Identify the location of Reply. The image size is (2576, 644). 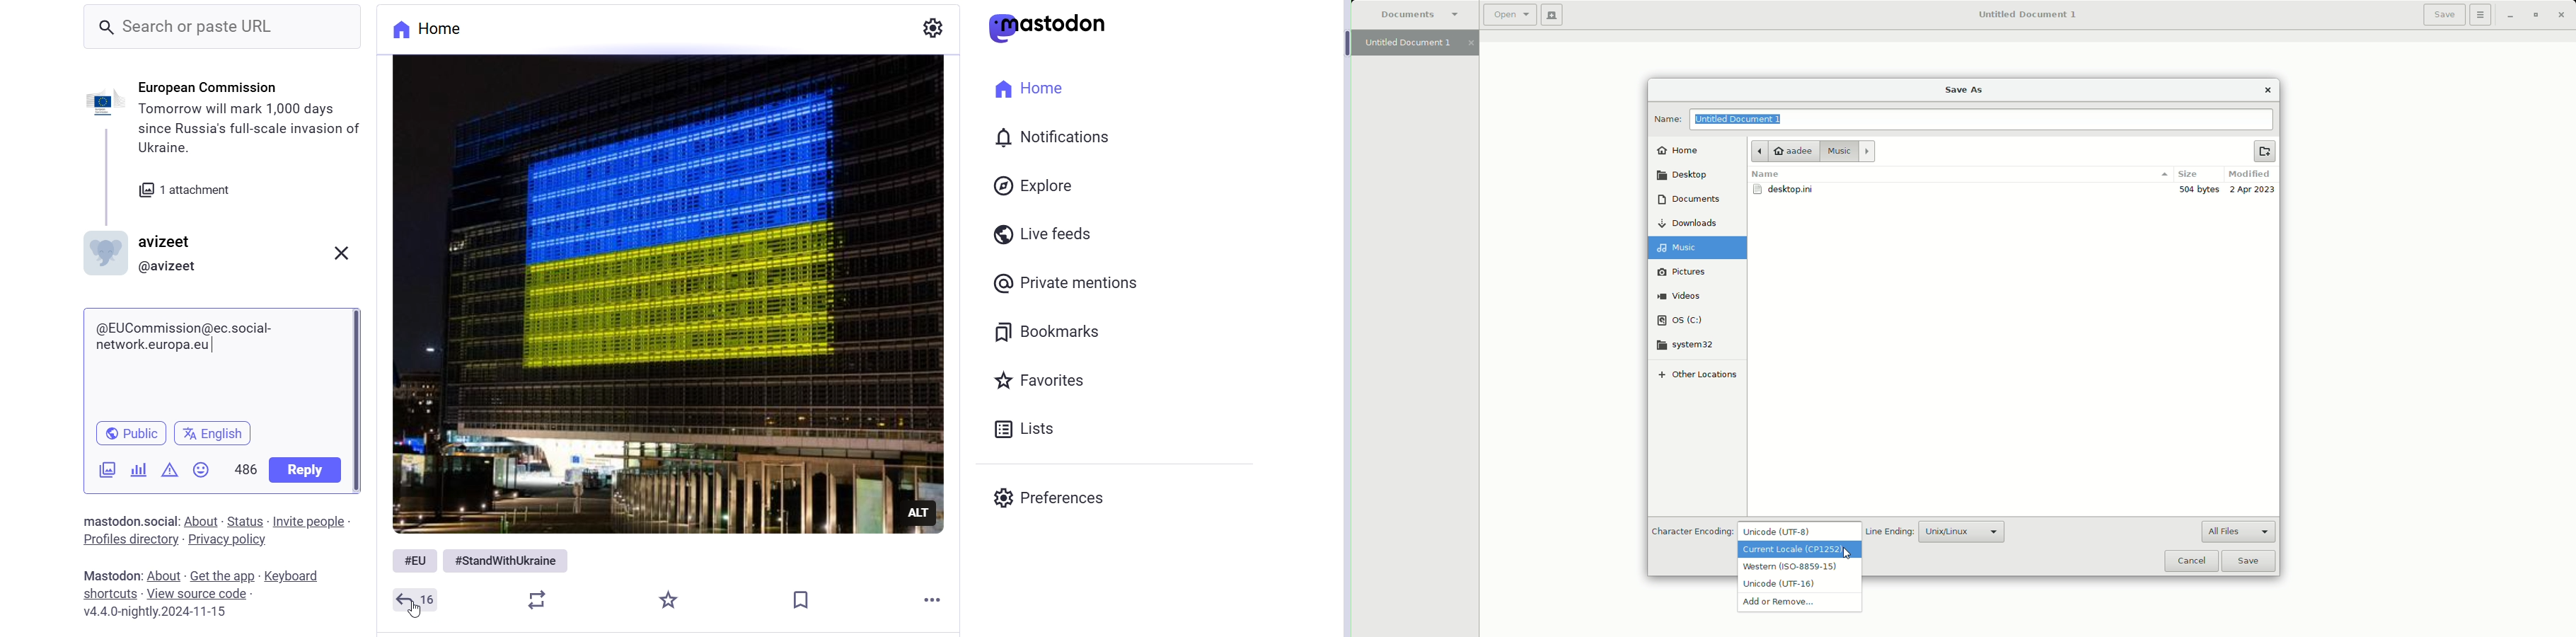
(306, 471).